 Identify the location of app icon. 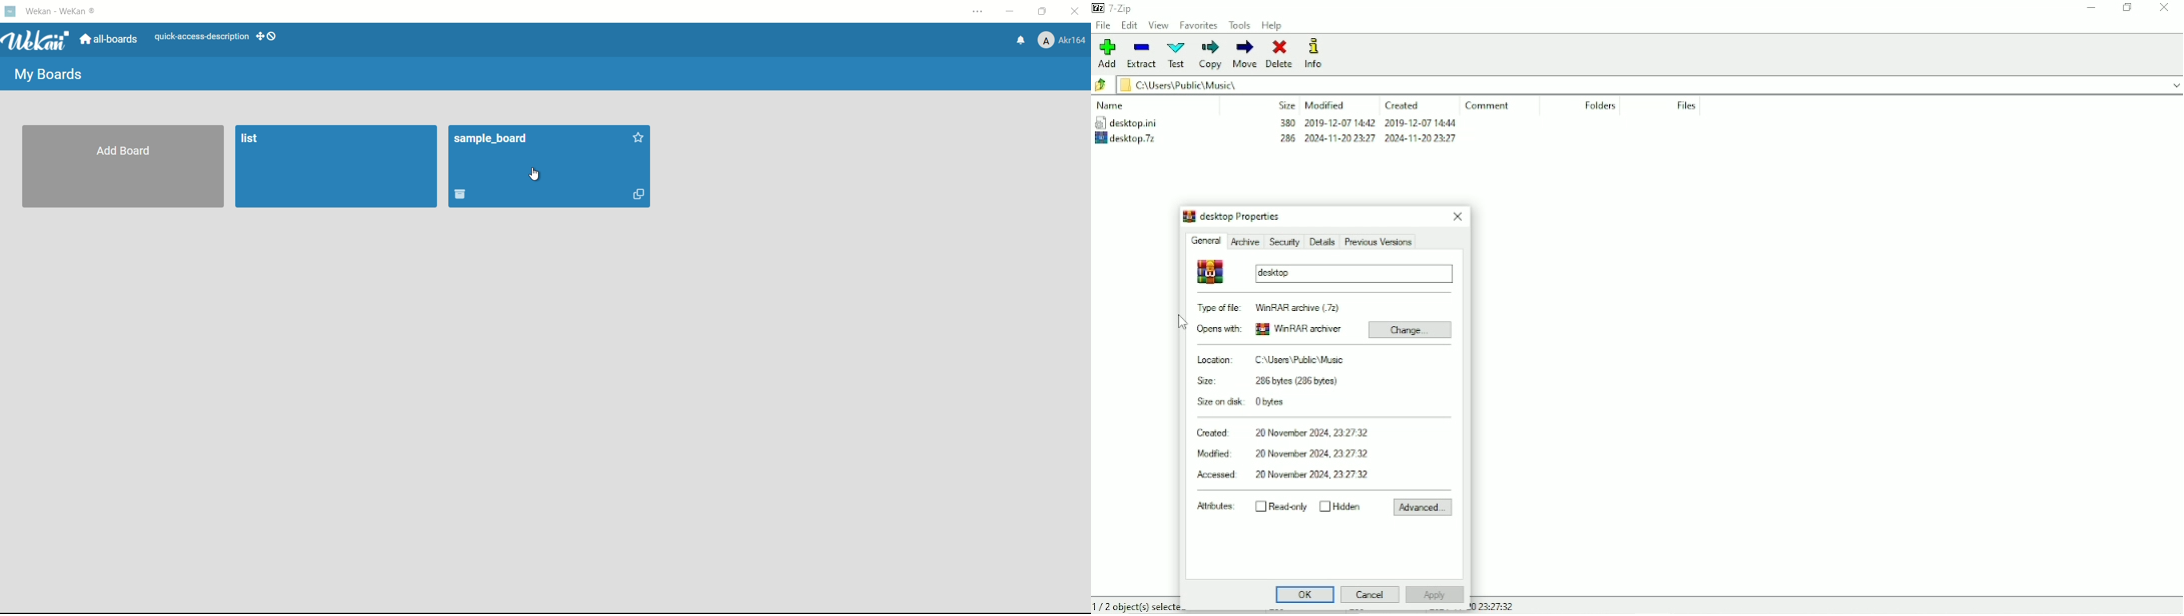
(10, 11).